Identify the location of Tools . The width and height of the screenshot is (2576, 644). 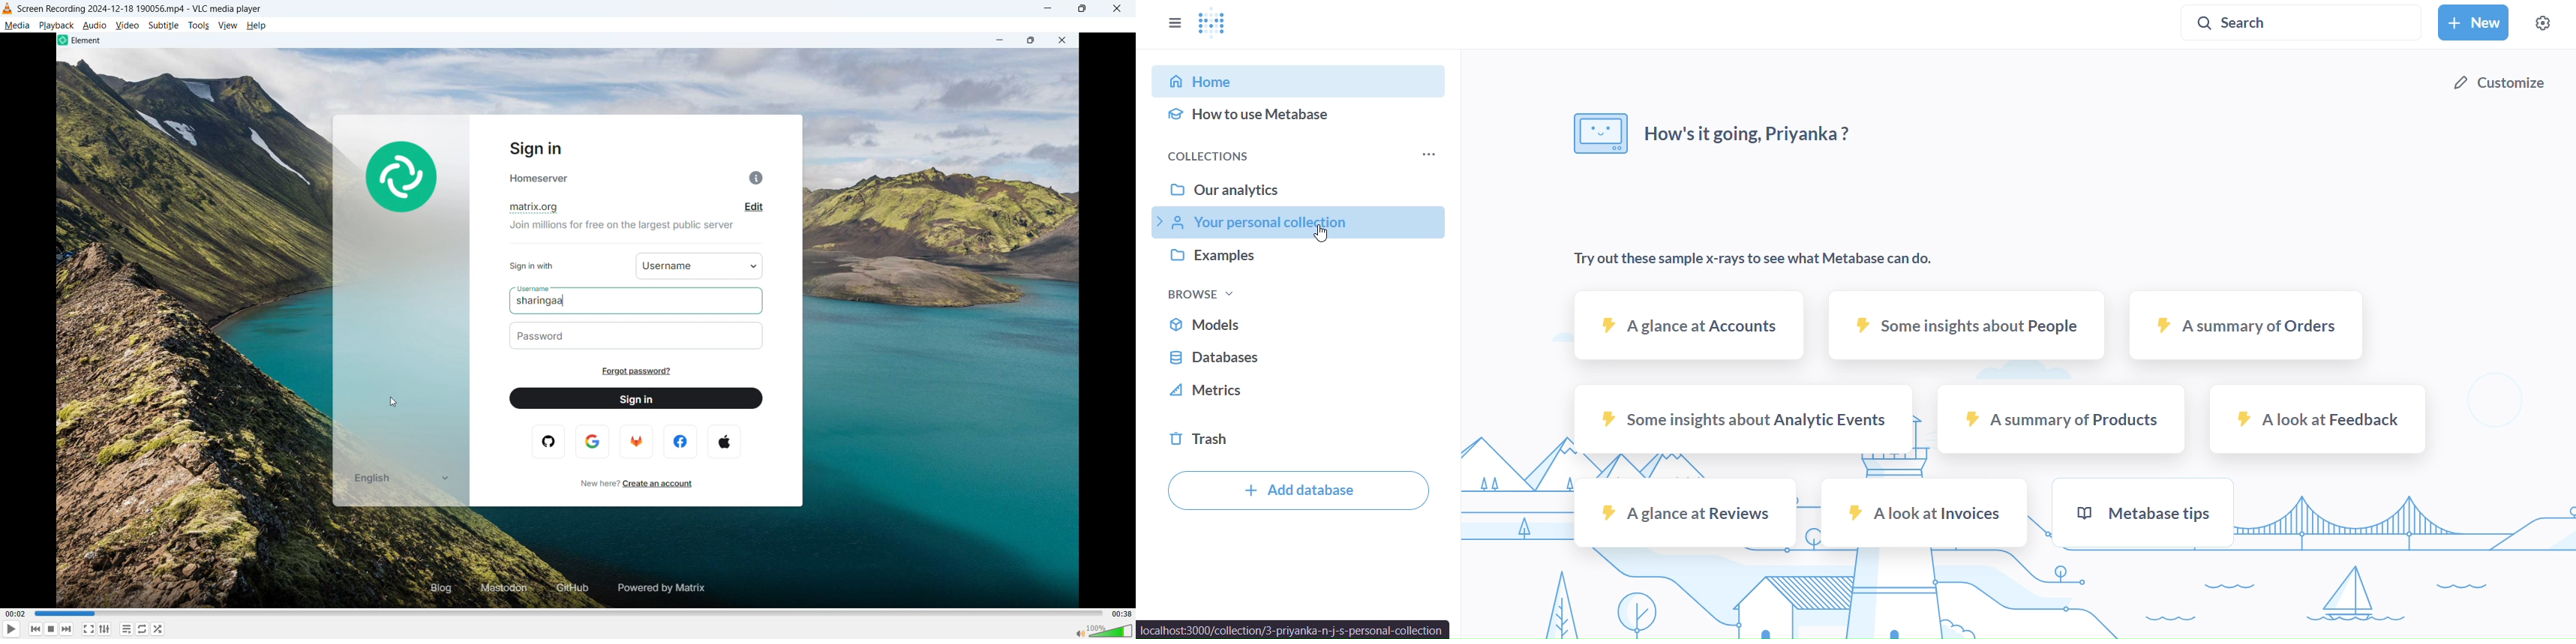
(198, 25).